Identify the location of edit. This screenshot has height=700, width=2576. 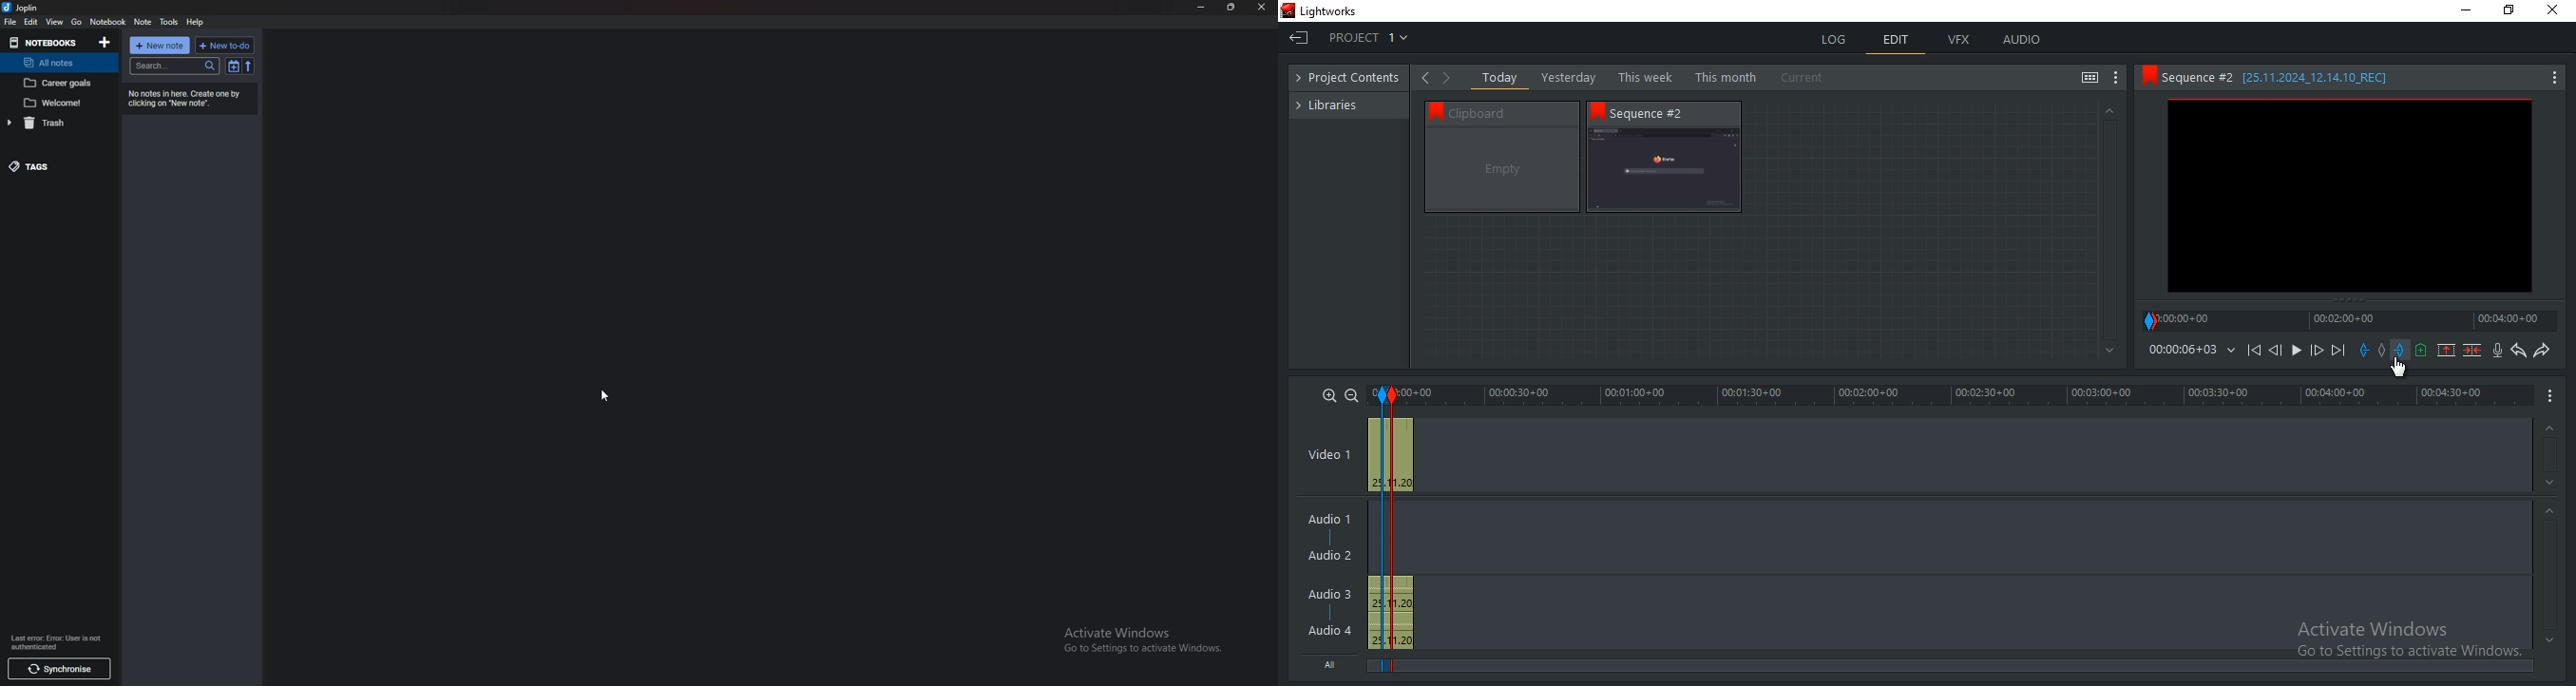
(31, 21).